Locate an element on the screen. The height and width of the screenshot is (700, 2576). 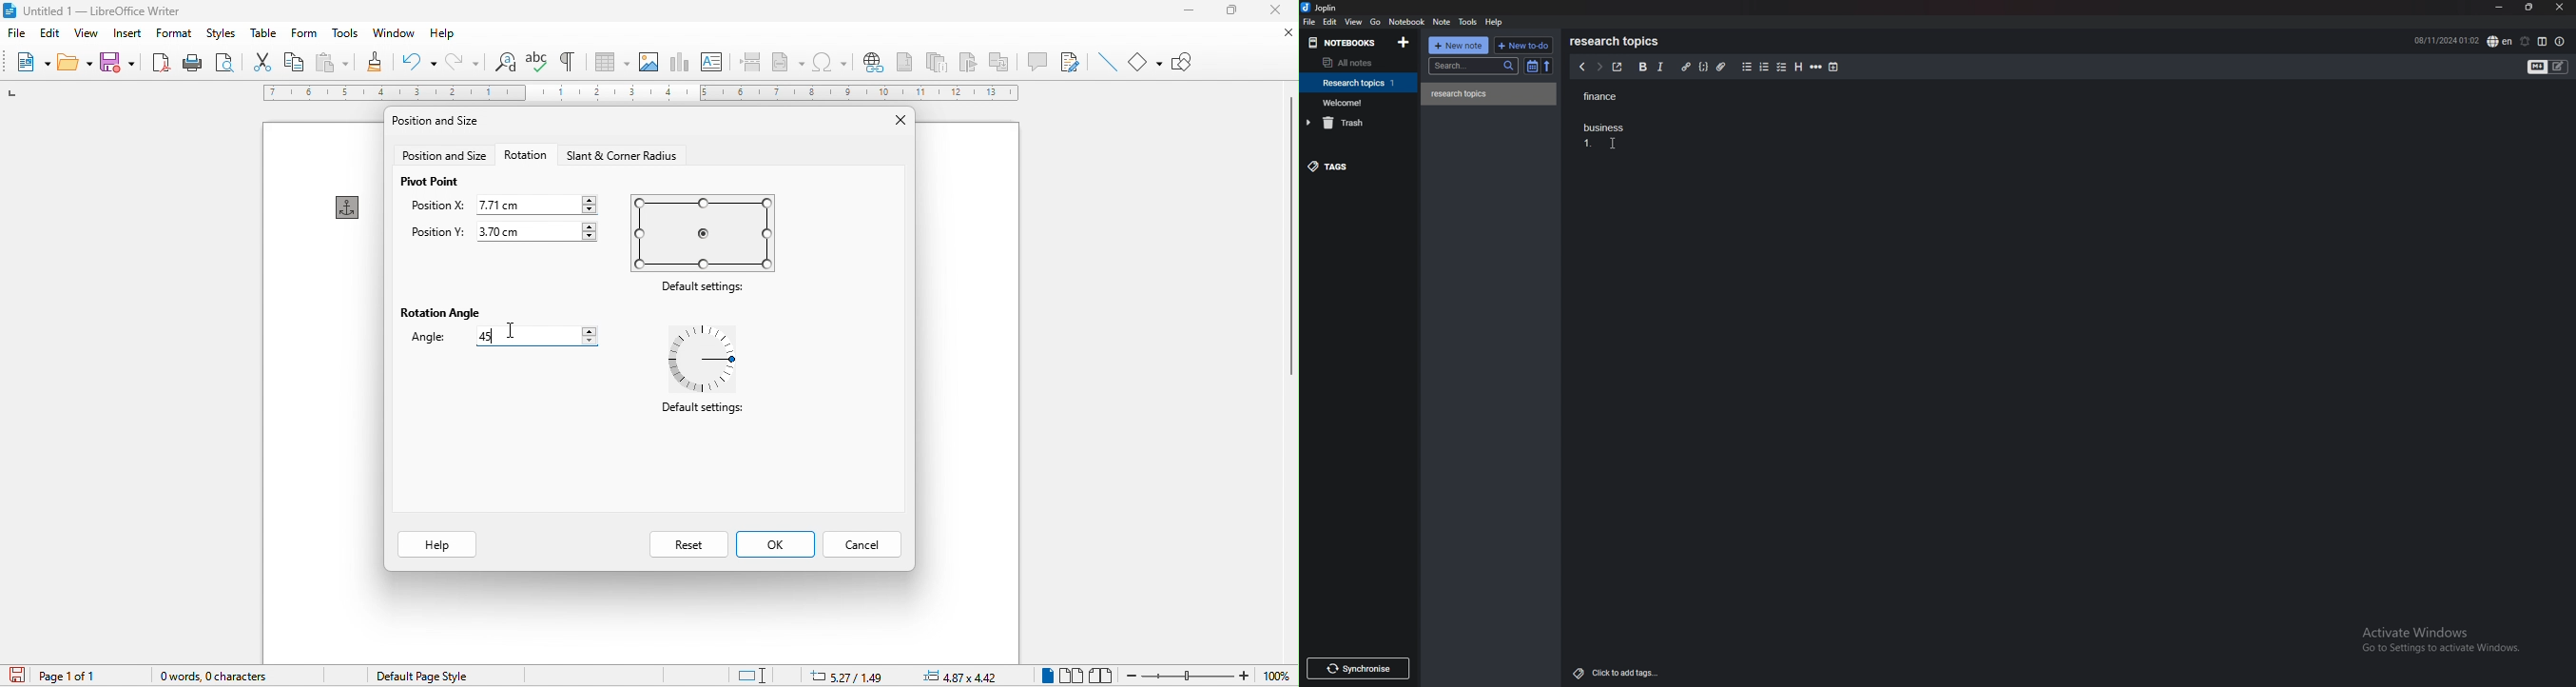
all notes is located at coordinates (1353, 63).